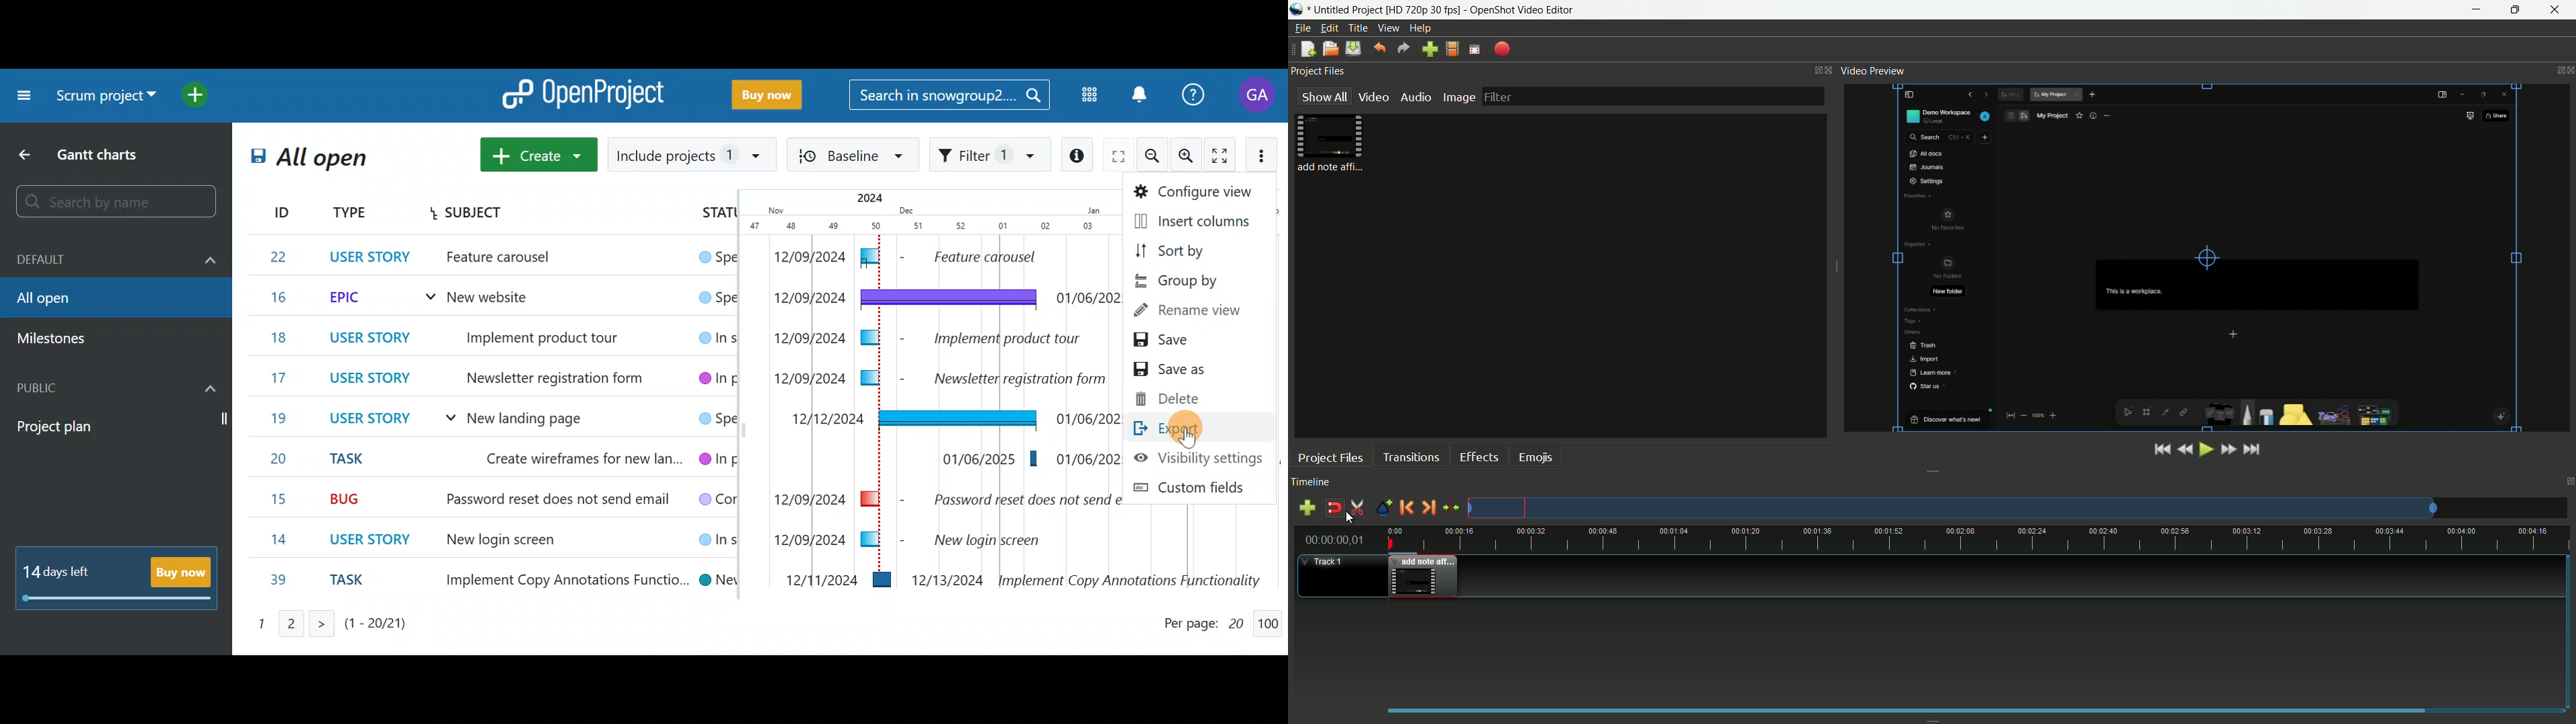  I want to click on EPIC, so click(352, 298).